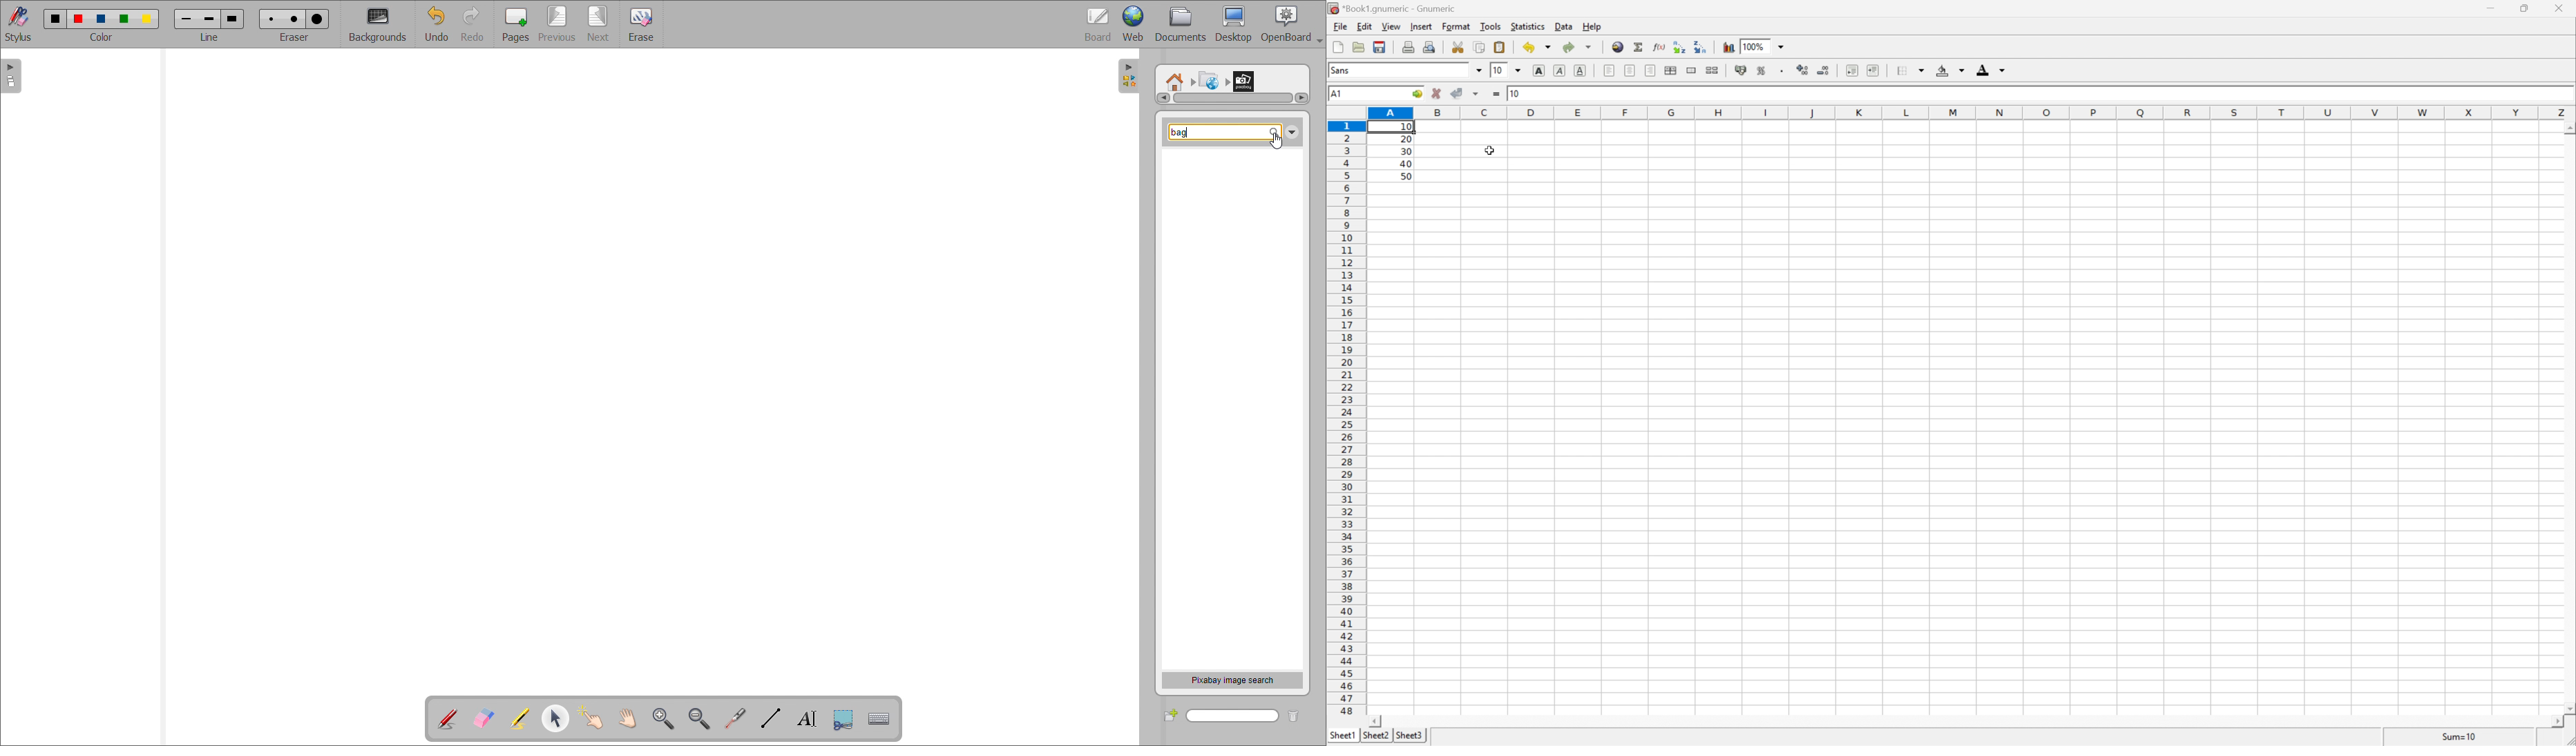  What do you see at coordinates (1406, 151) in the screenshot?
I see `30` at bounding box center [1406, 151].